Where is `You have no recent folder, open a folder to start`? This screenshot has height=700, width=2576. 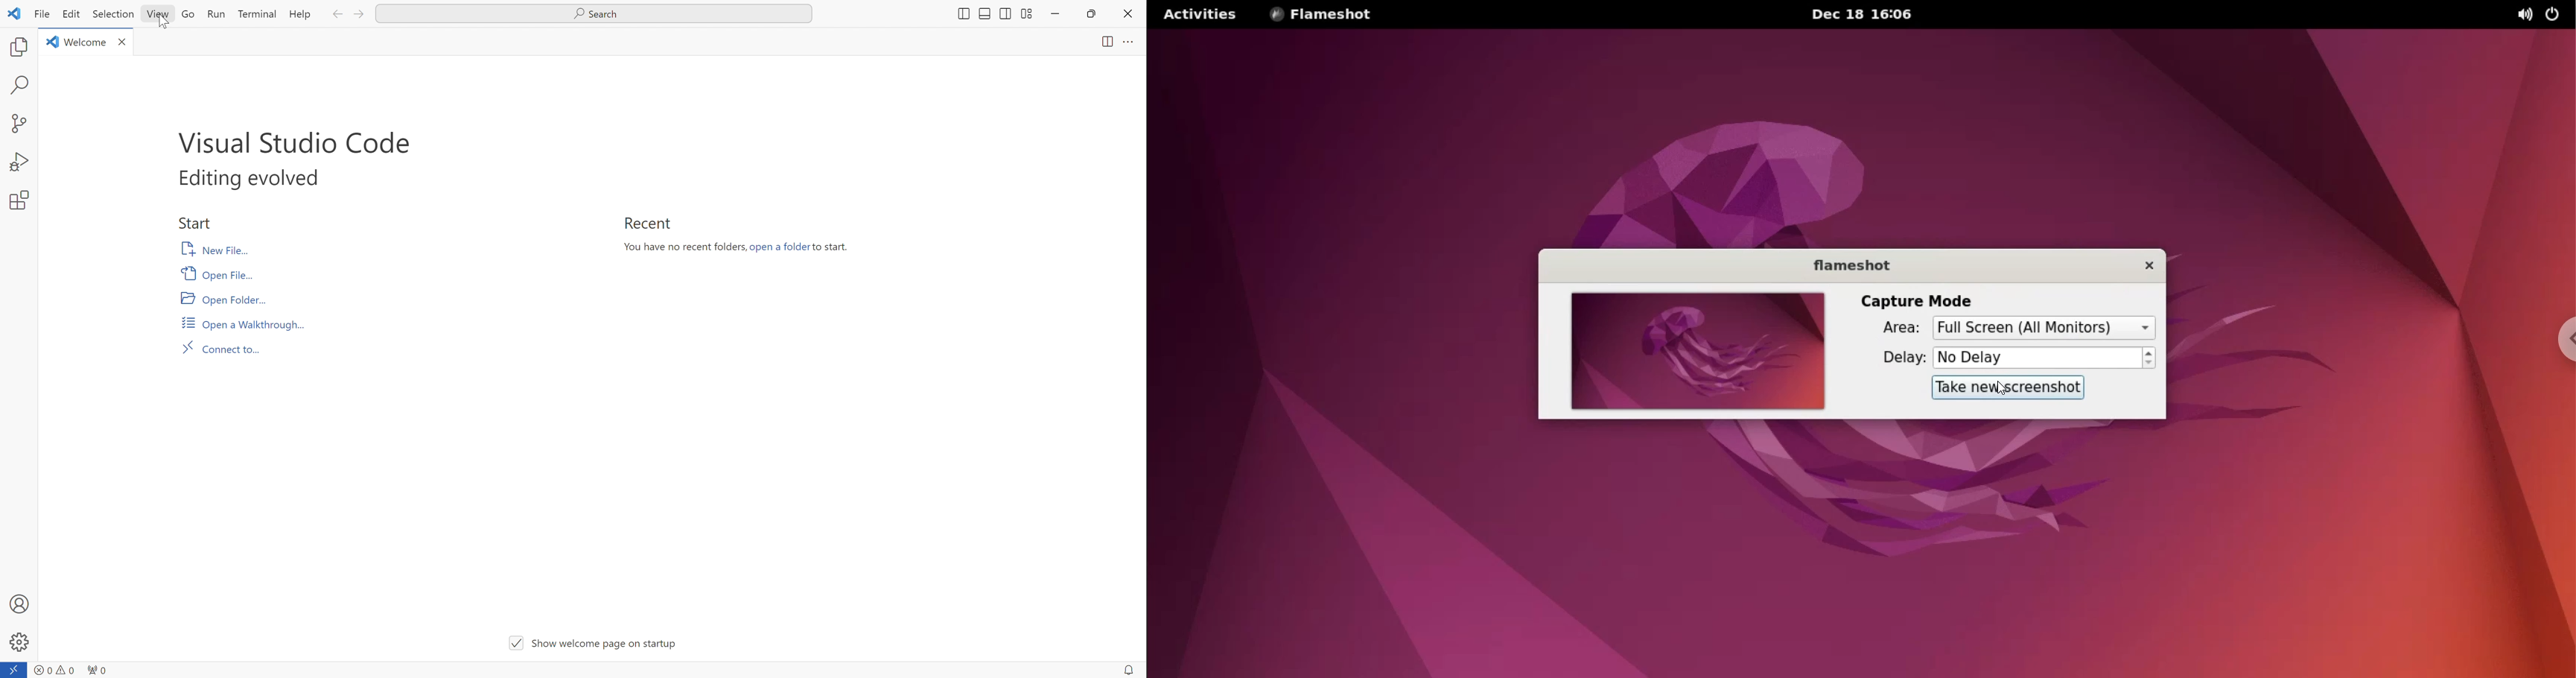 You have no recent folder, open a folder to start is located at coordinates (739, 245).